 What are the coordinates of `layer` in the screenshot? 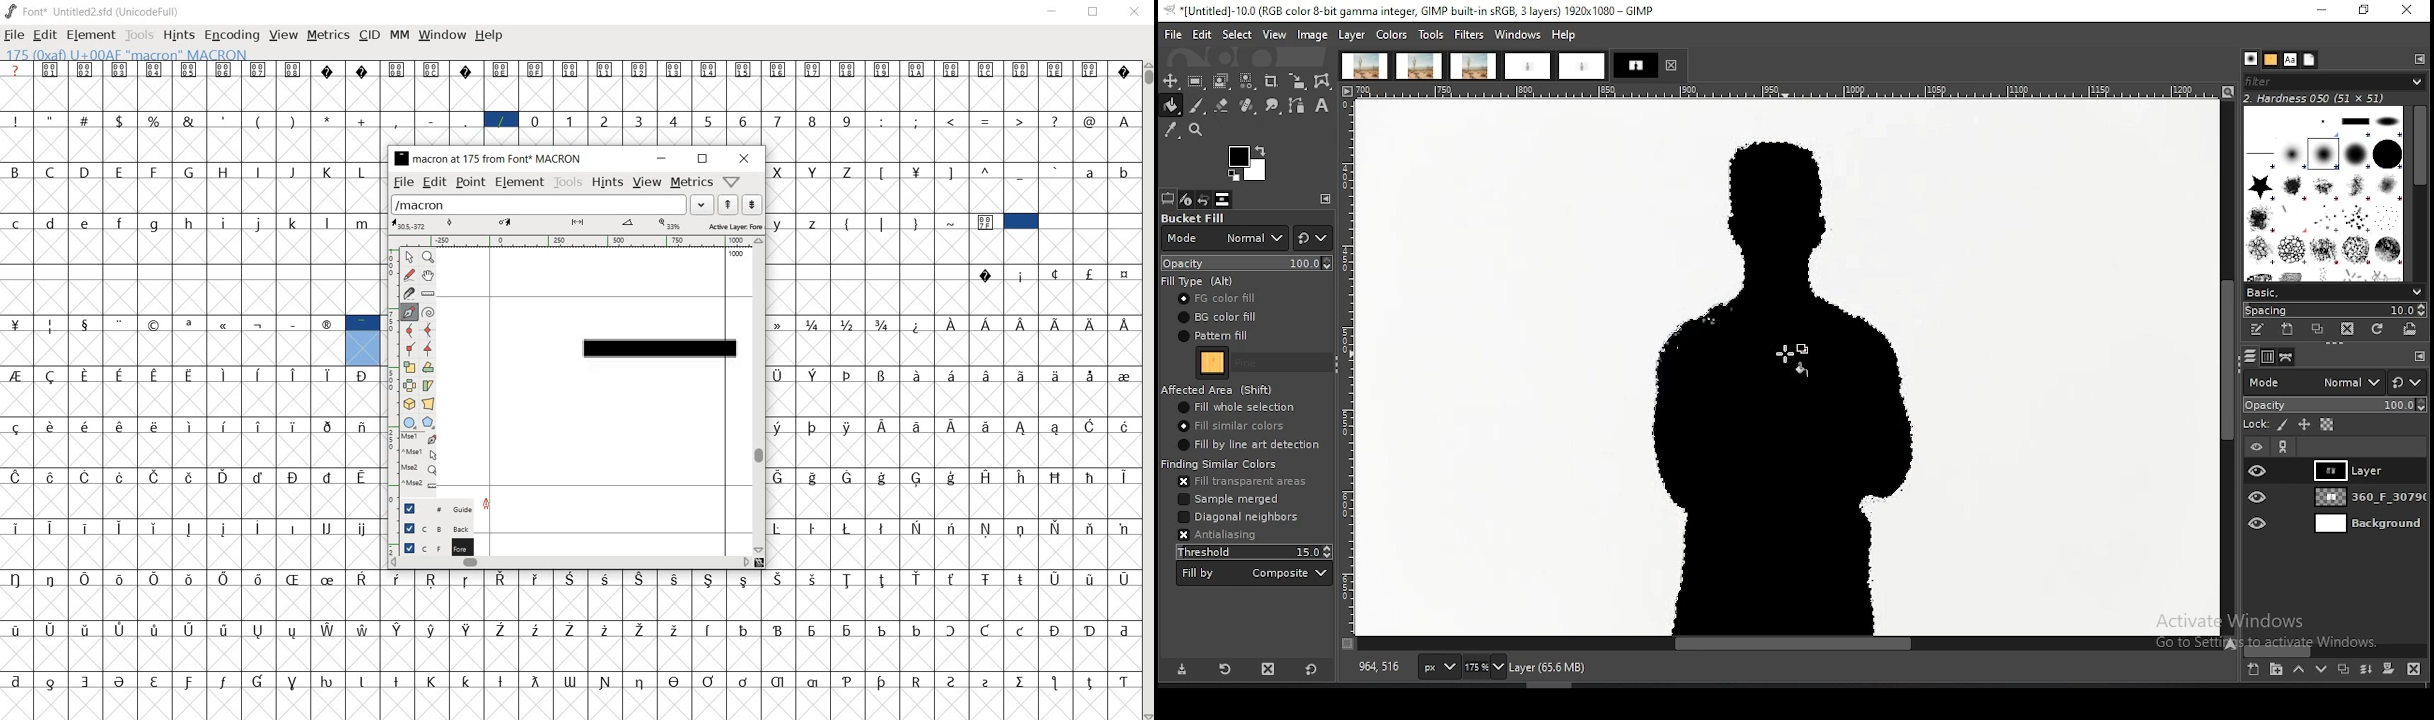 It's located at (2366, 470).